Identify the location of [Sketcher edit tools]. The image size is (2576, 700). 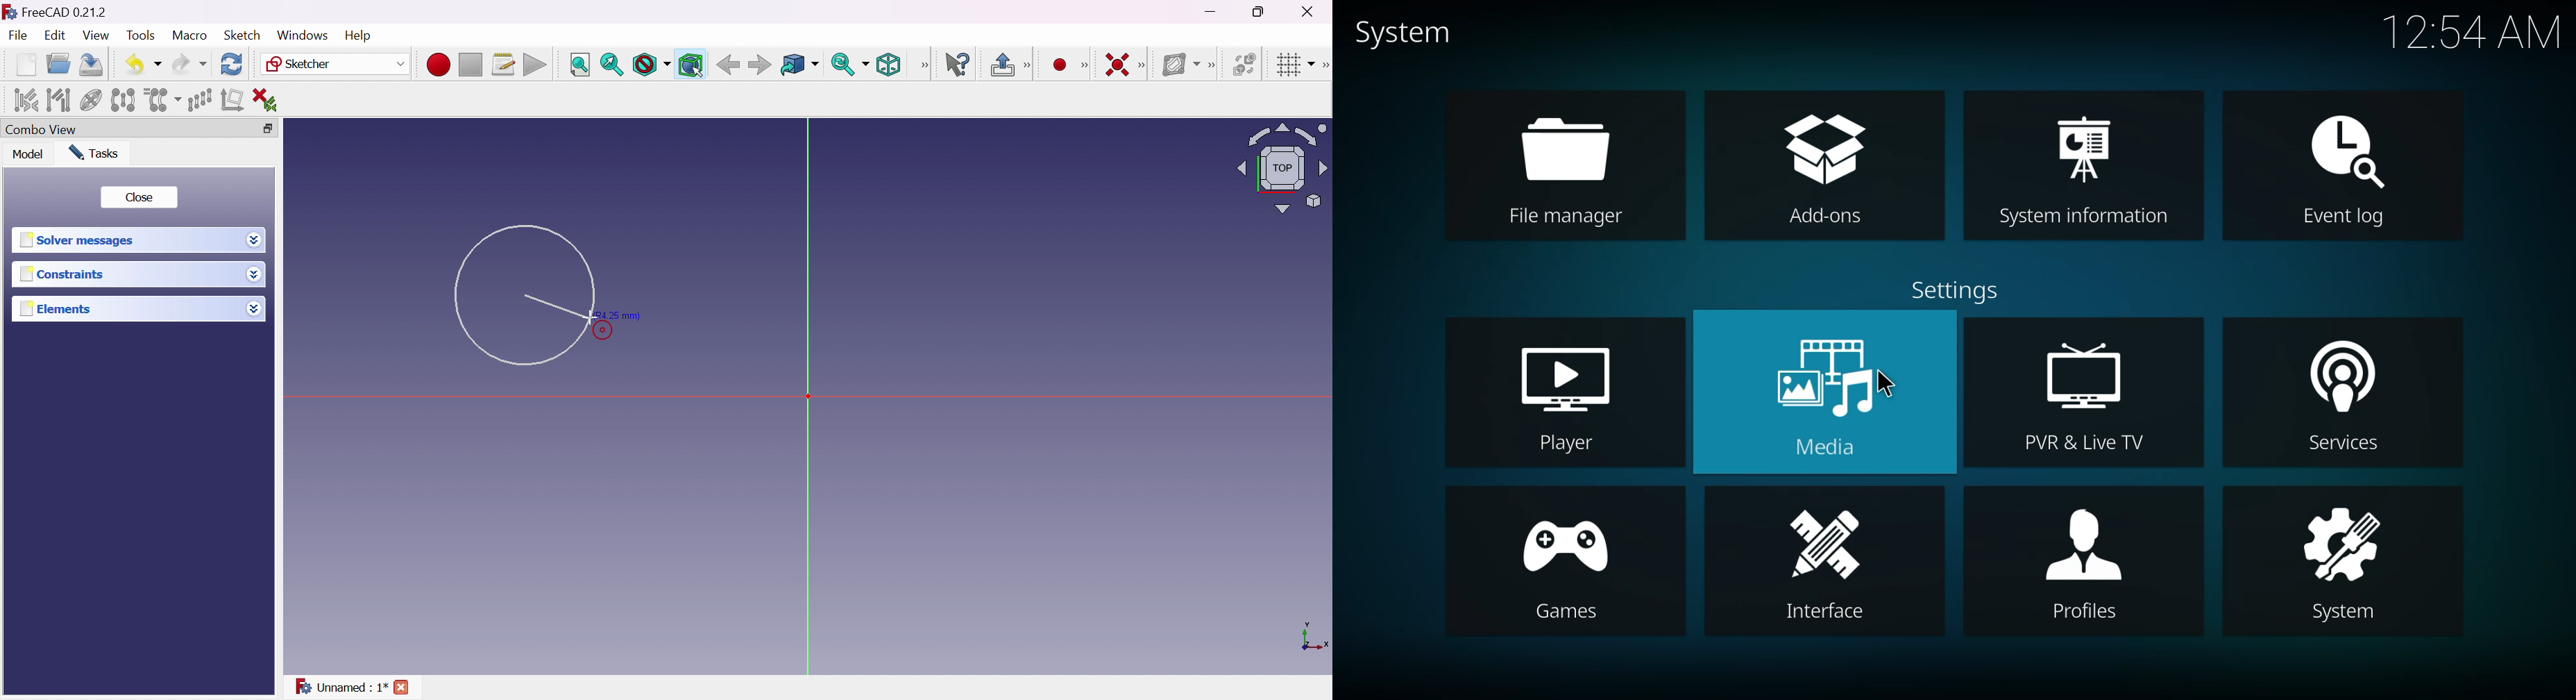
(1324, 63).